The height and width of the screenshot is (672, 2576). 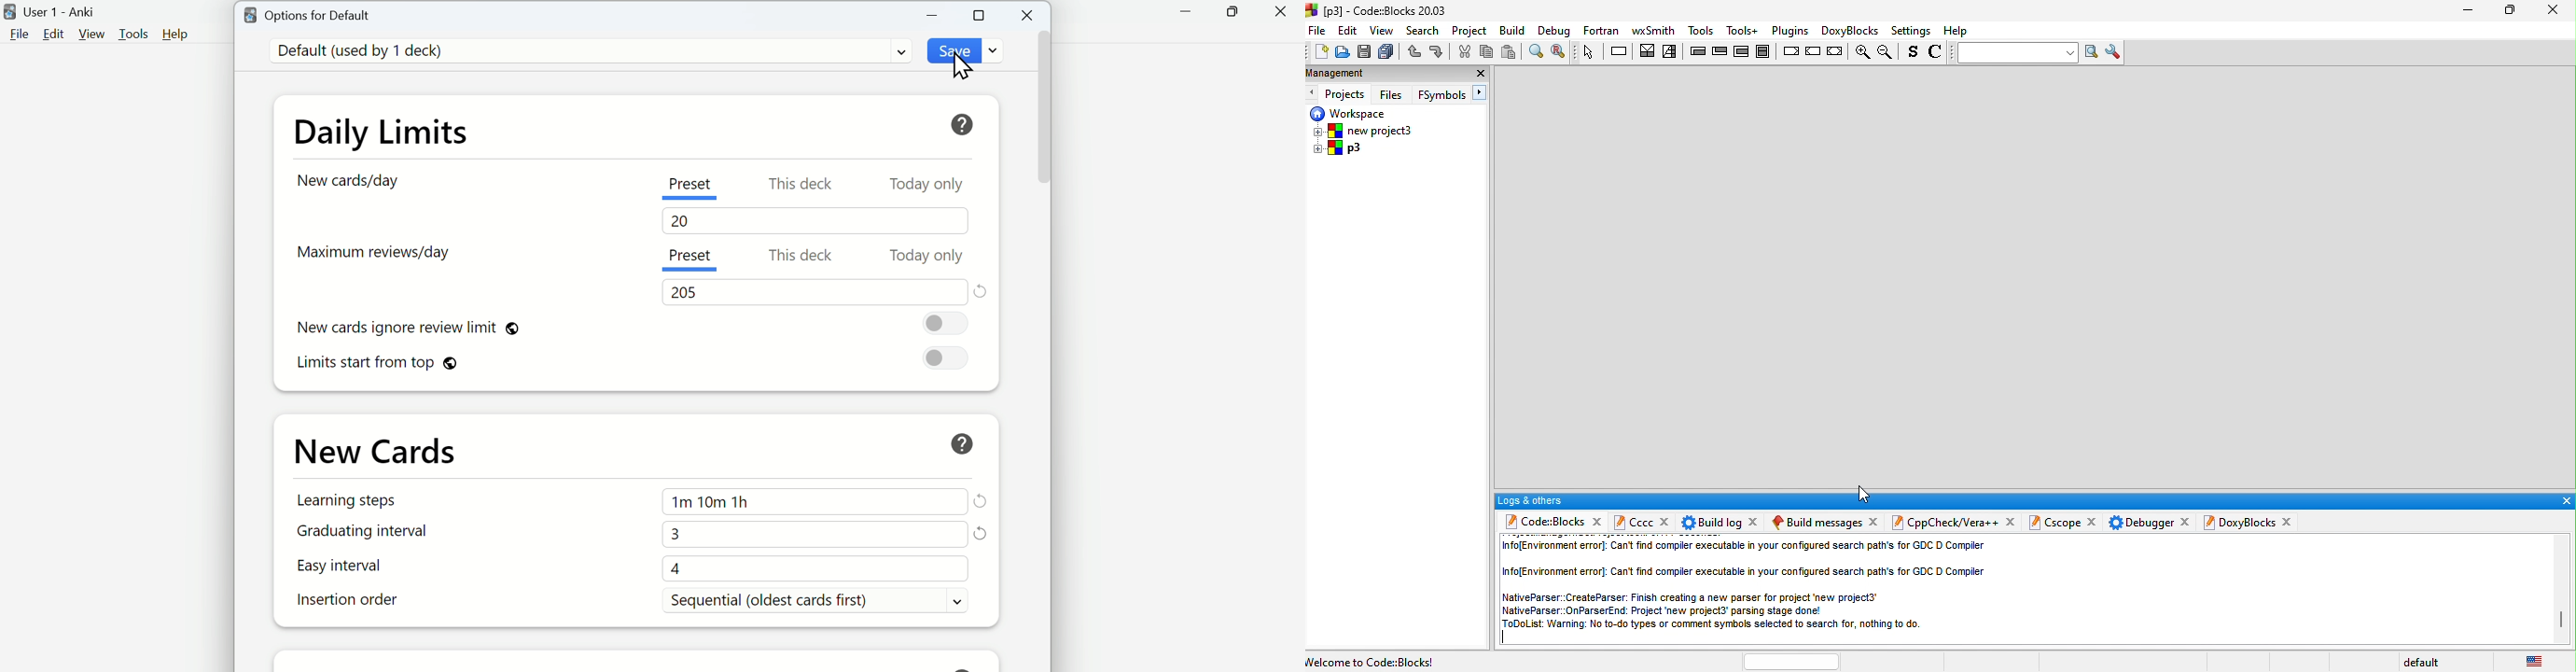 What do you see at coordinates (961, 67) in the screenshot?
I see `Cursor` at bounding box center [961, 67].